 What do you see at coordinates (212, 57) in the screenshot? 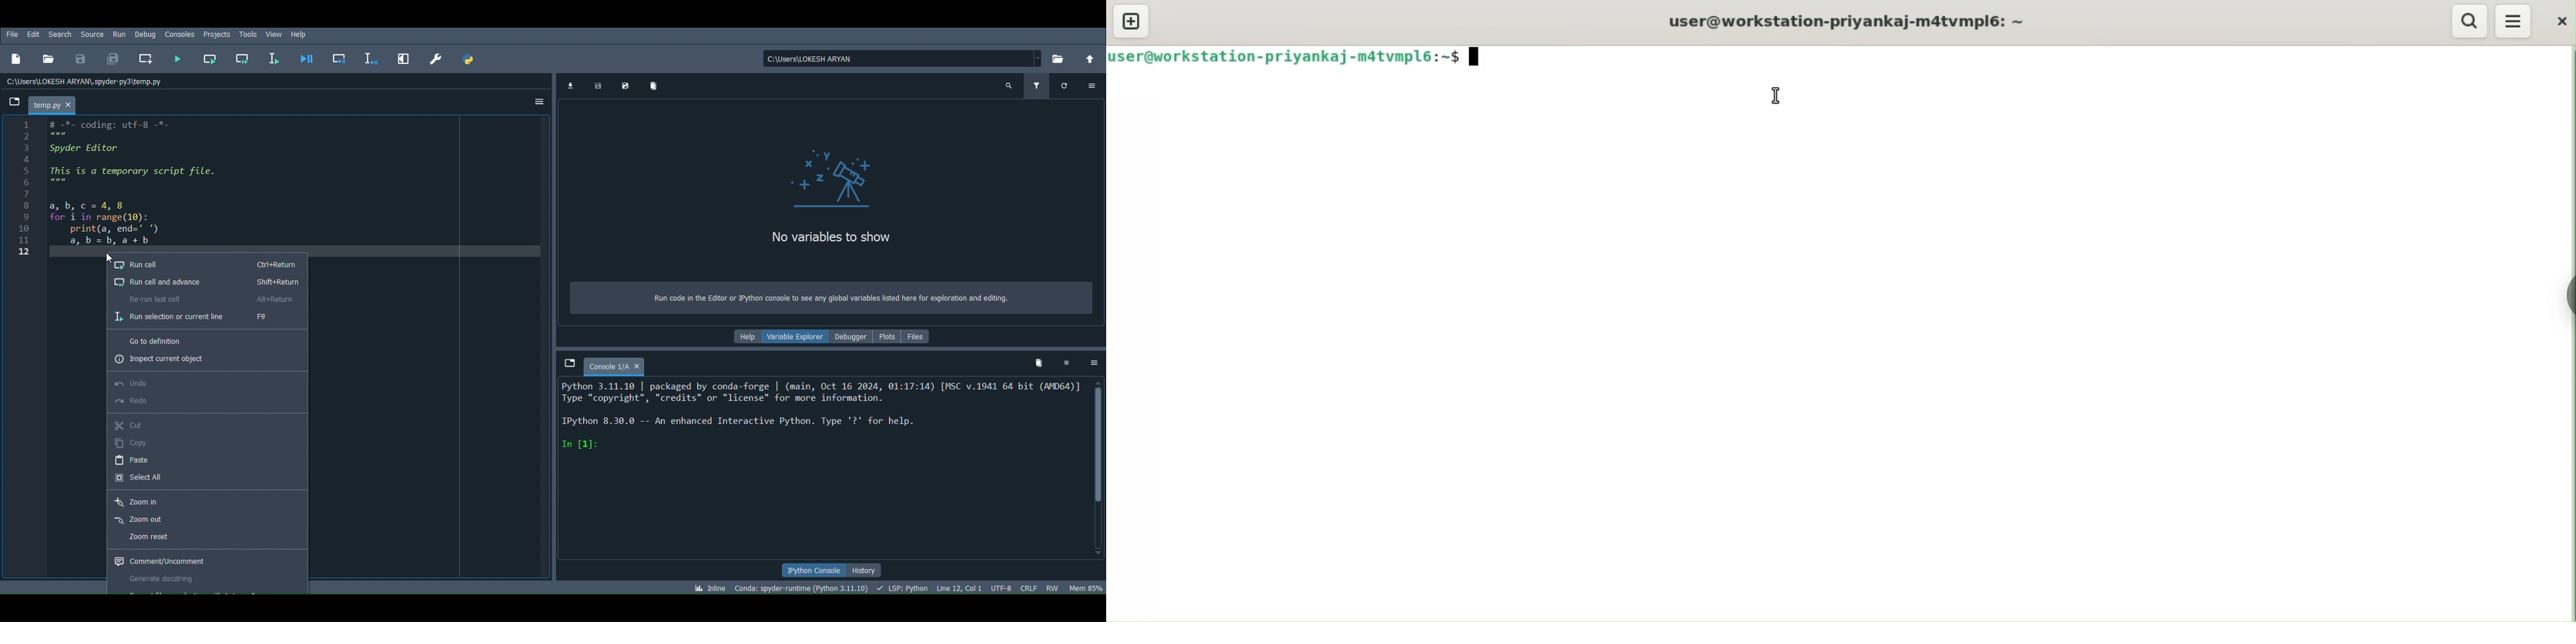
I see `Run current cell (Ctrl + Return)` at bounding box center [212, 57].